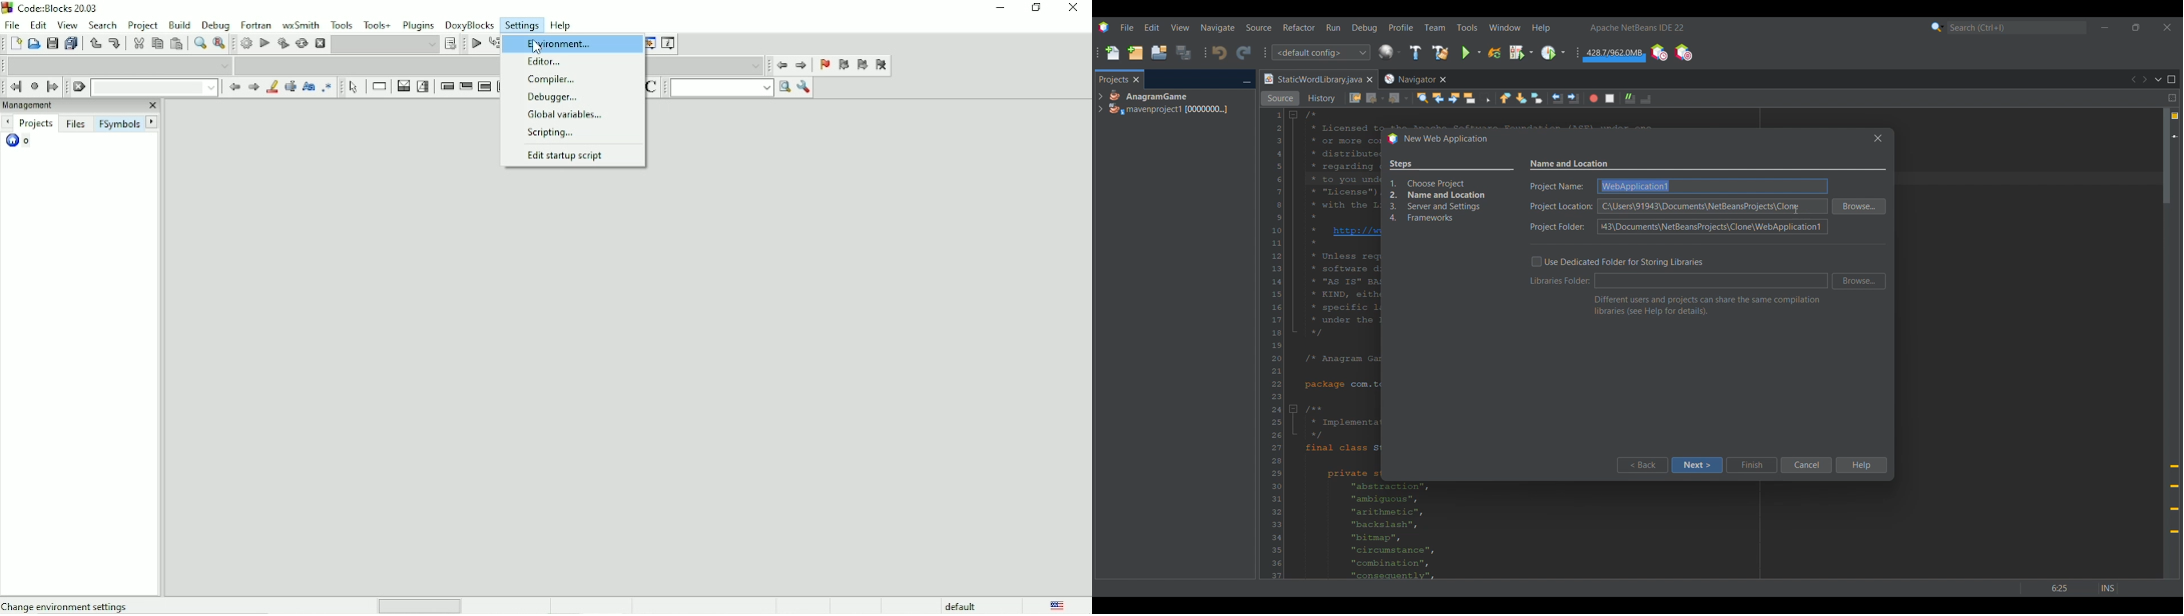  What do you see at coordinates (785, 87) in the screenshot?
I see `search` at bounding box center [785, 87].